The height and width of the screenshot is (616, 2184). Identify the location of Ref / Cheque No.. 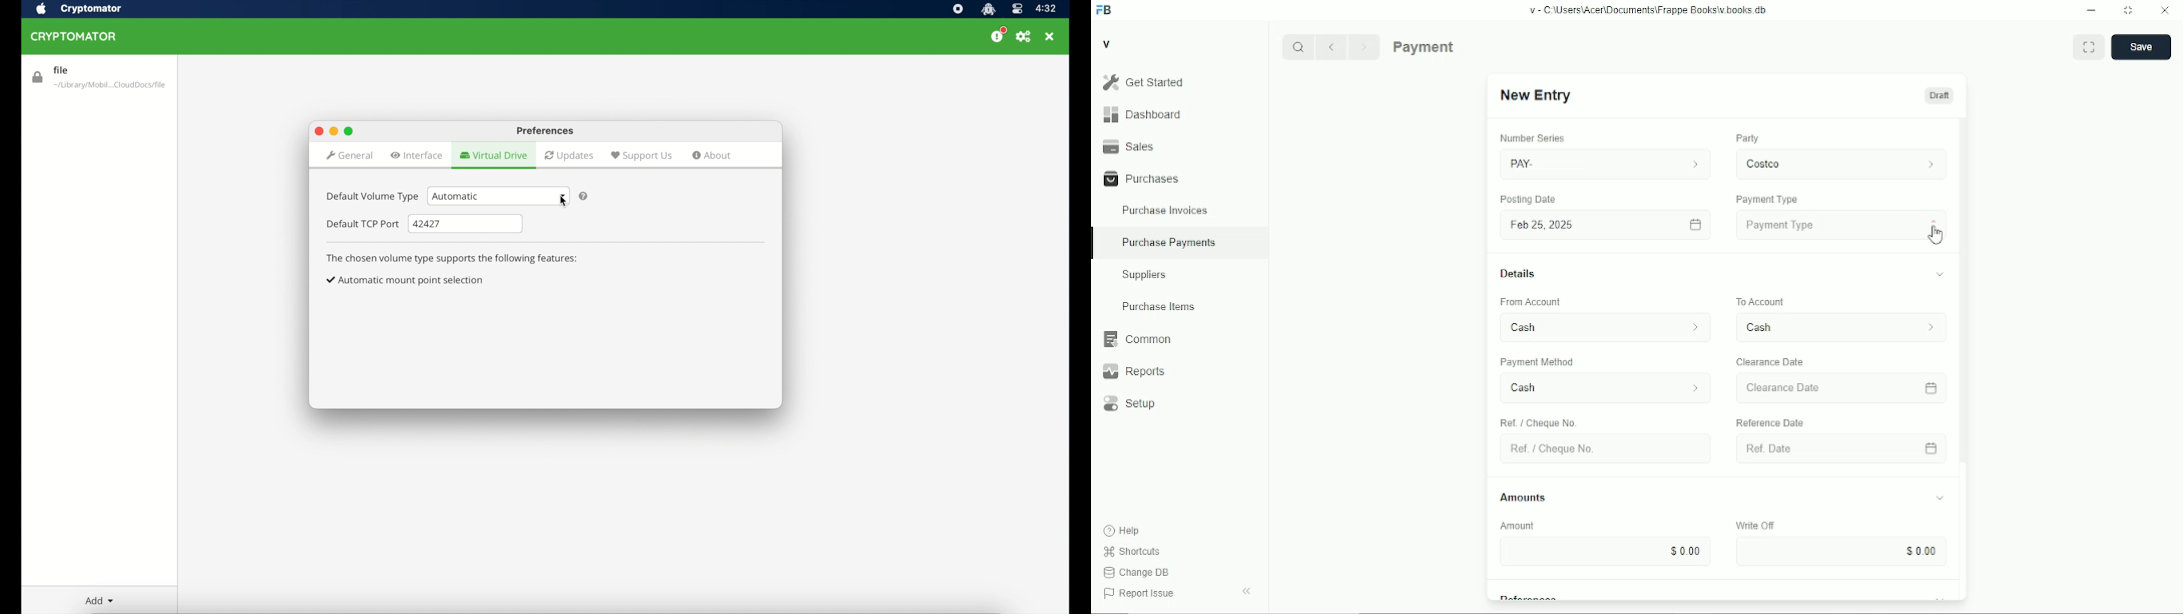
(1541, 422).